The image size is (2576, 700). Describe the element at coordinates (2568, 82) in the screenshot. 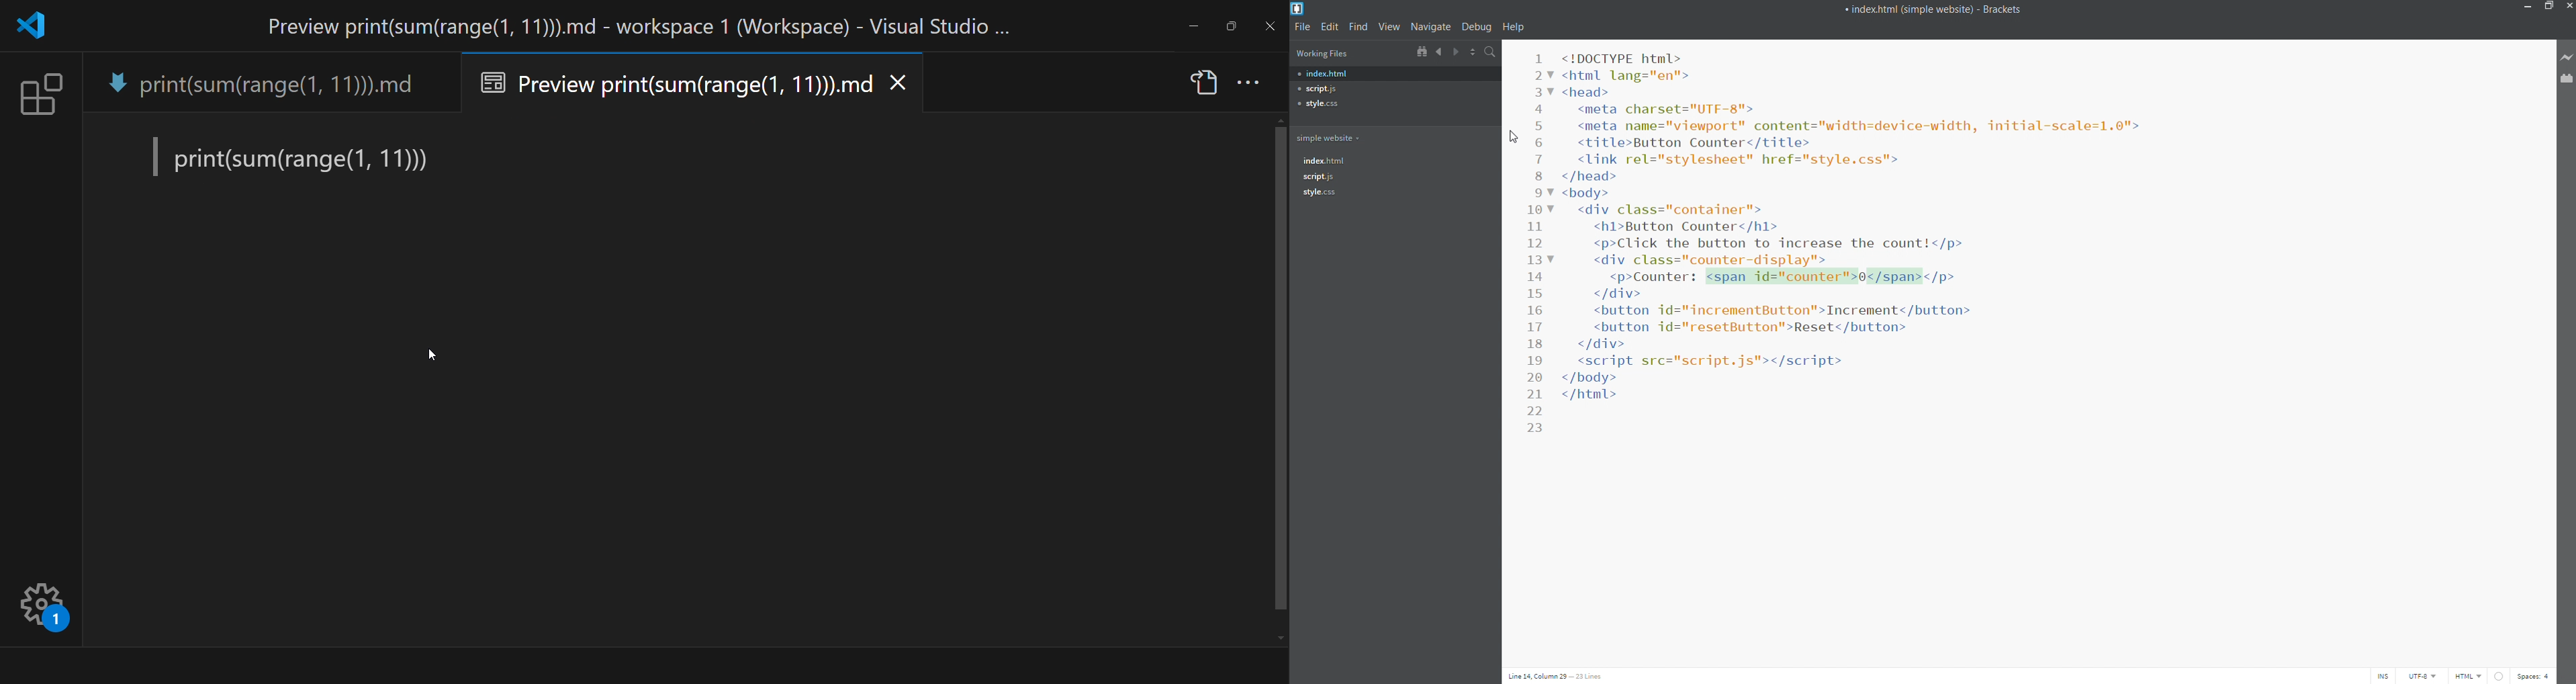

I see `extension manager` at that location.